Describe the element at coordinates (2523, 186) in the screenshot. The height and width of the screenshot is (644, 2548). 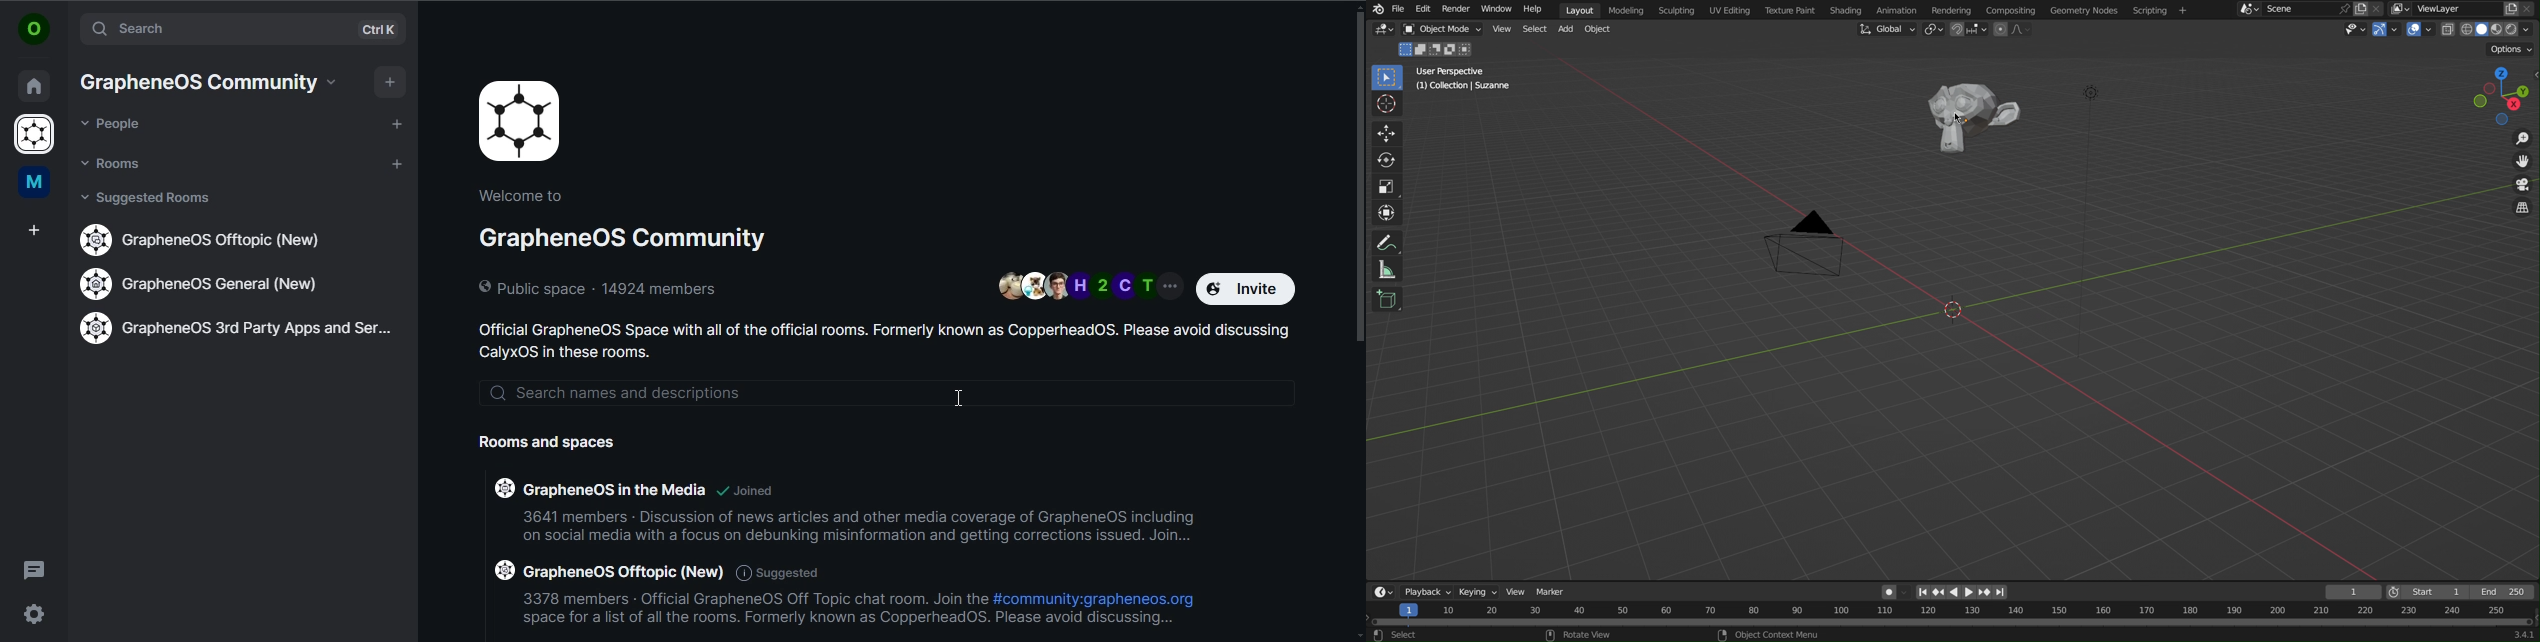
I see `Camera view` at that location.